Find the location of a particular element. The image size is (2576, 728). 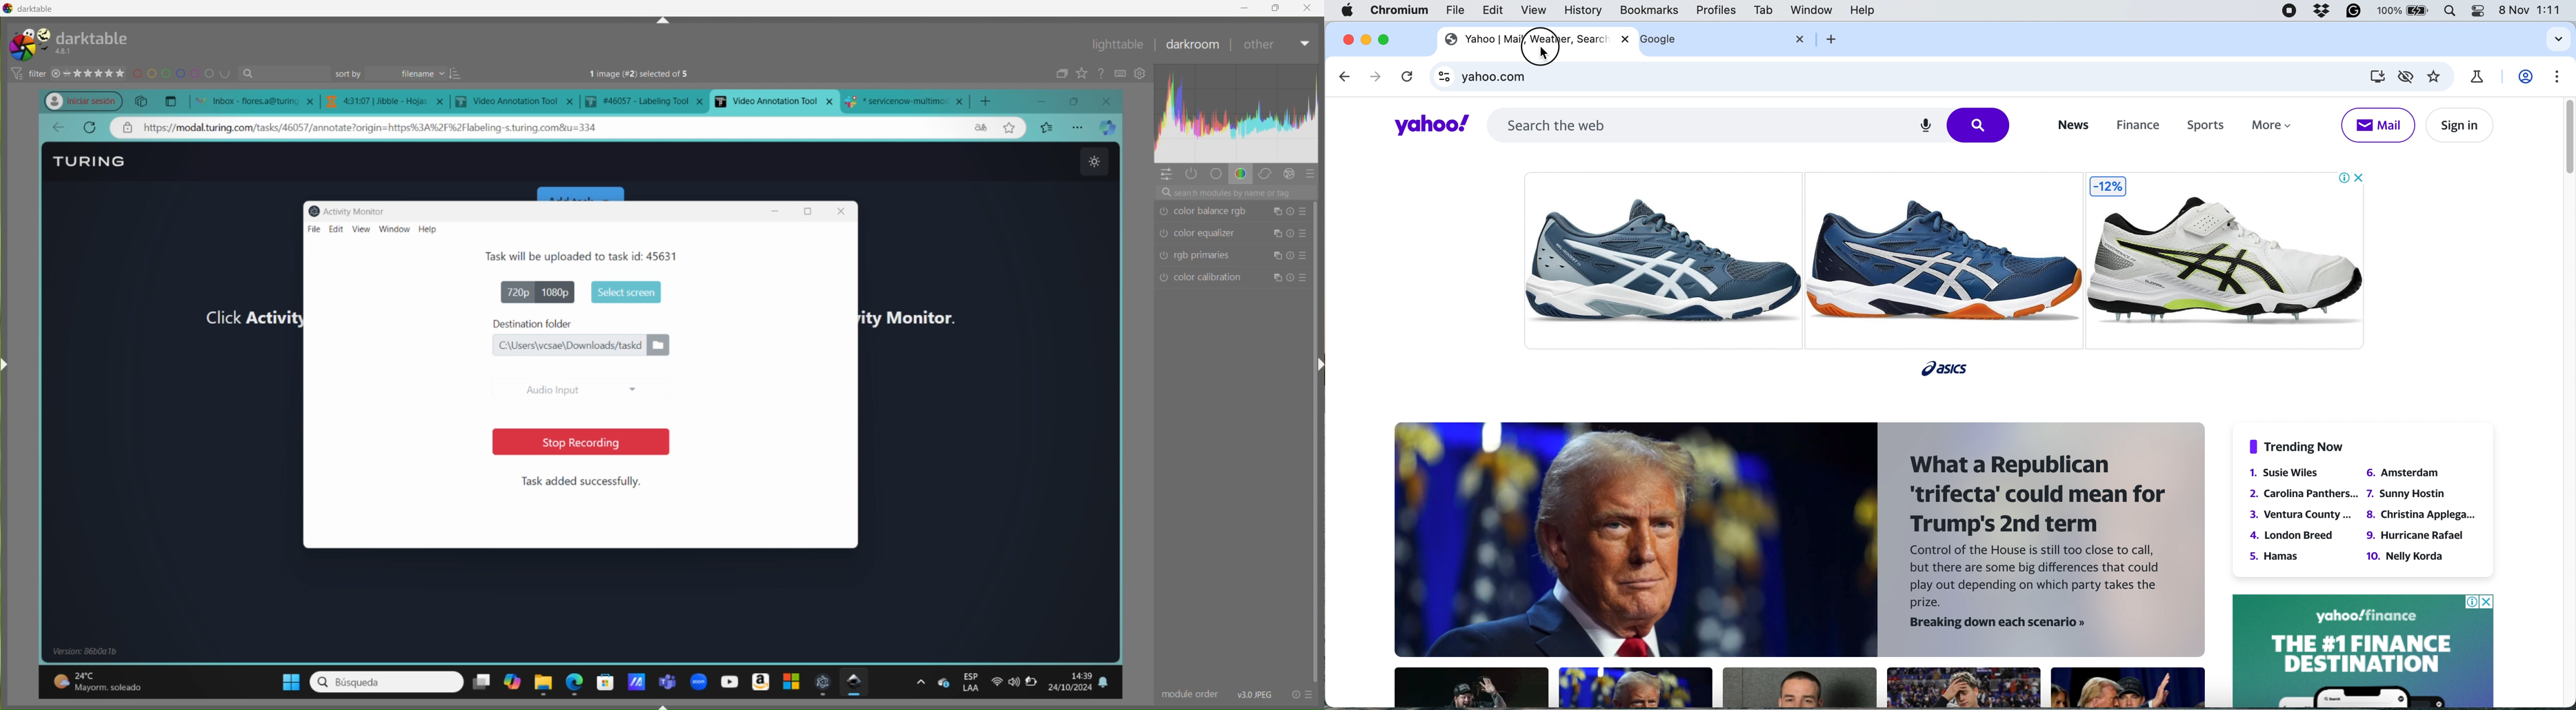

one drive is located at coordinates (943, 682).